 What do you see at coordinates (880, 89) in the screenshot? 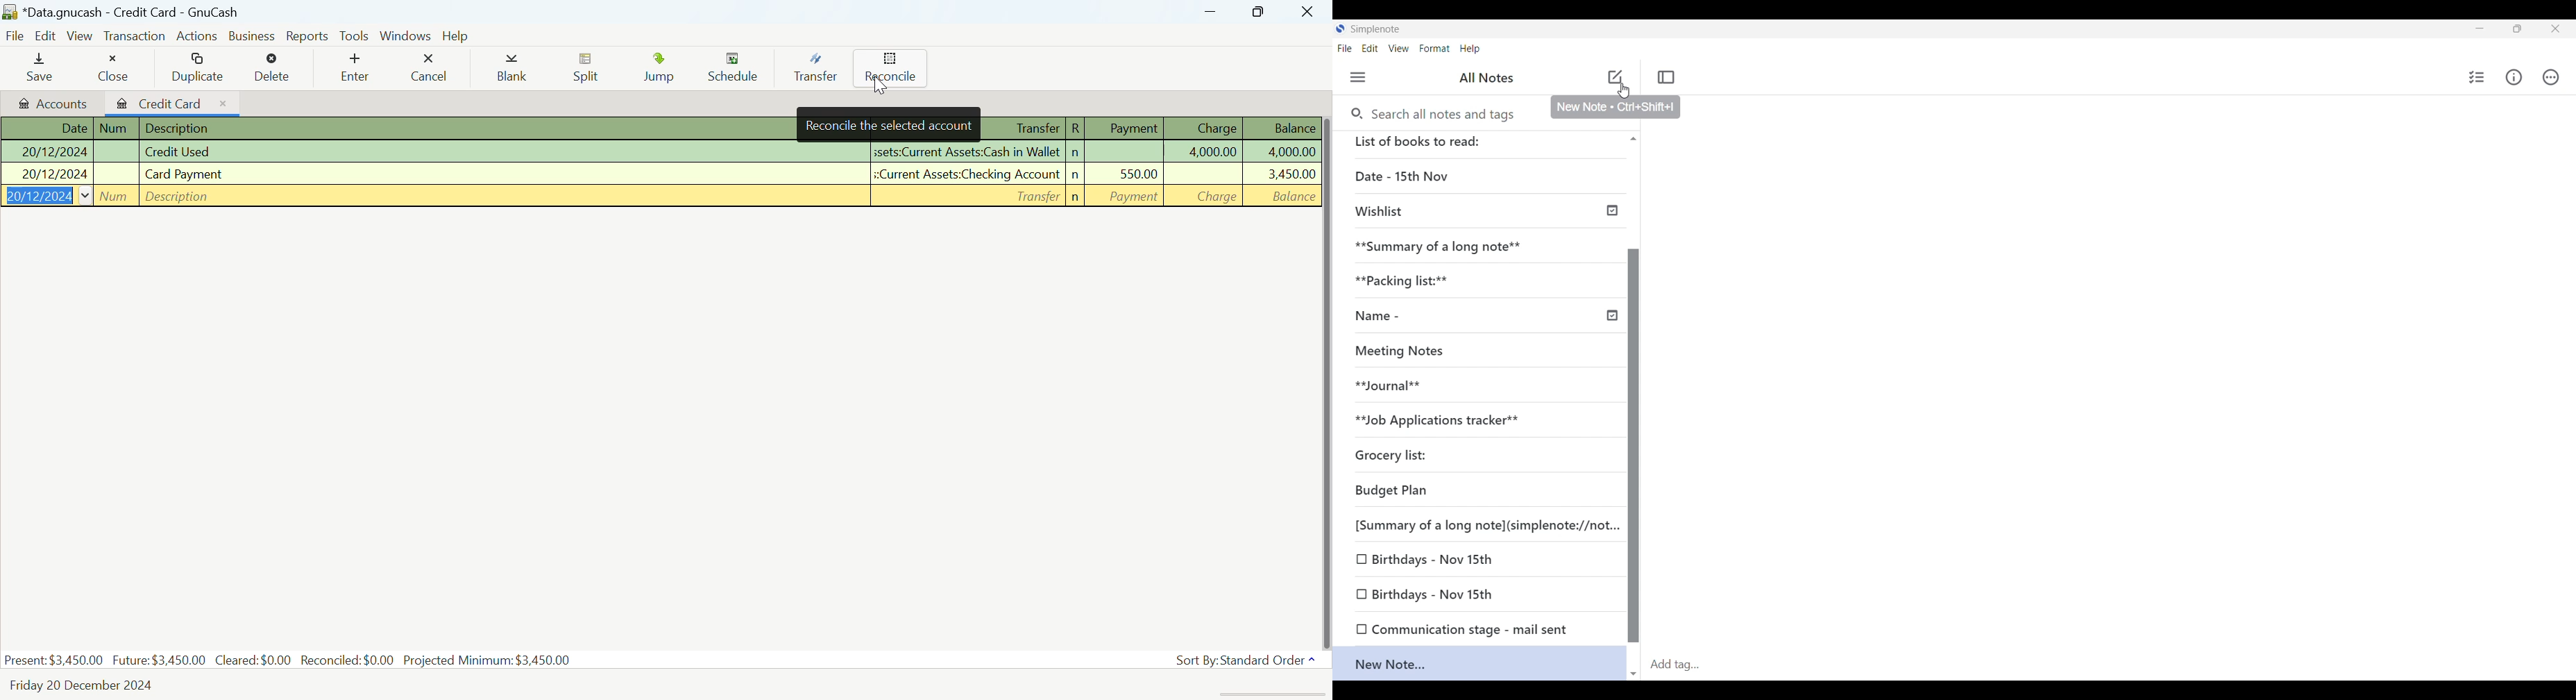
I see `cursor` at bounding box center [880, 89].